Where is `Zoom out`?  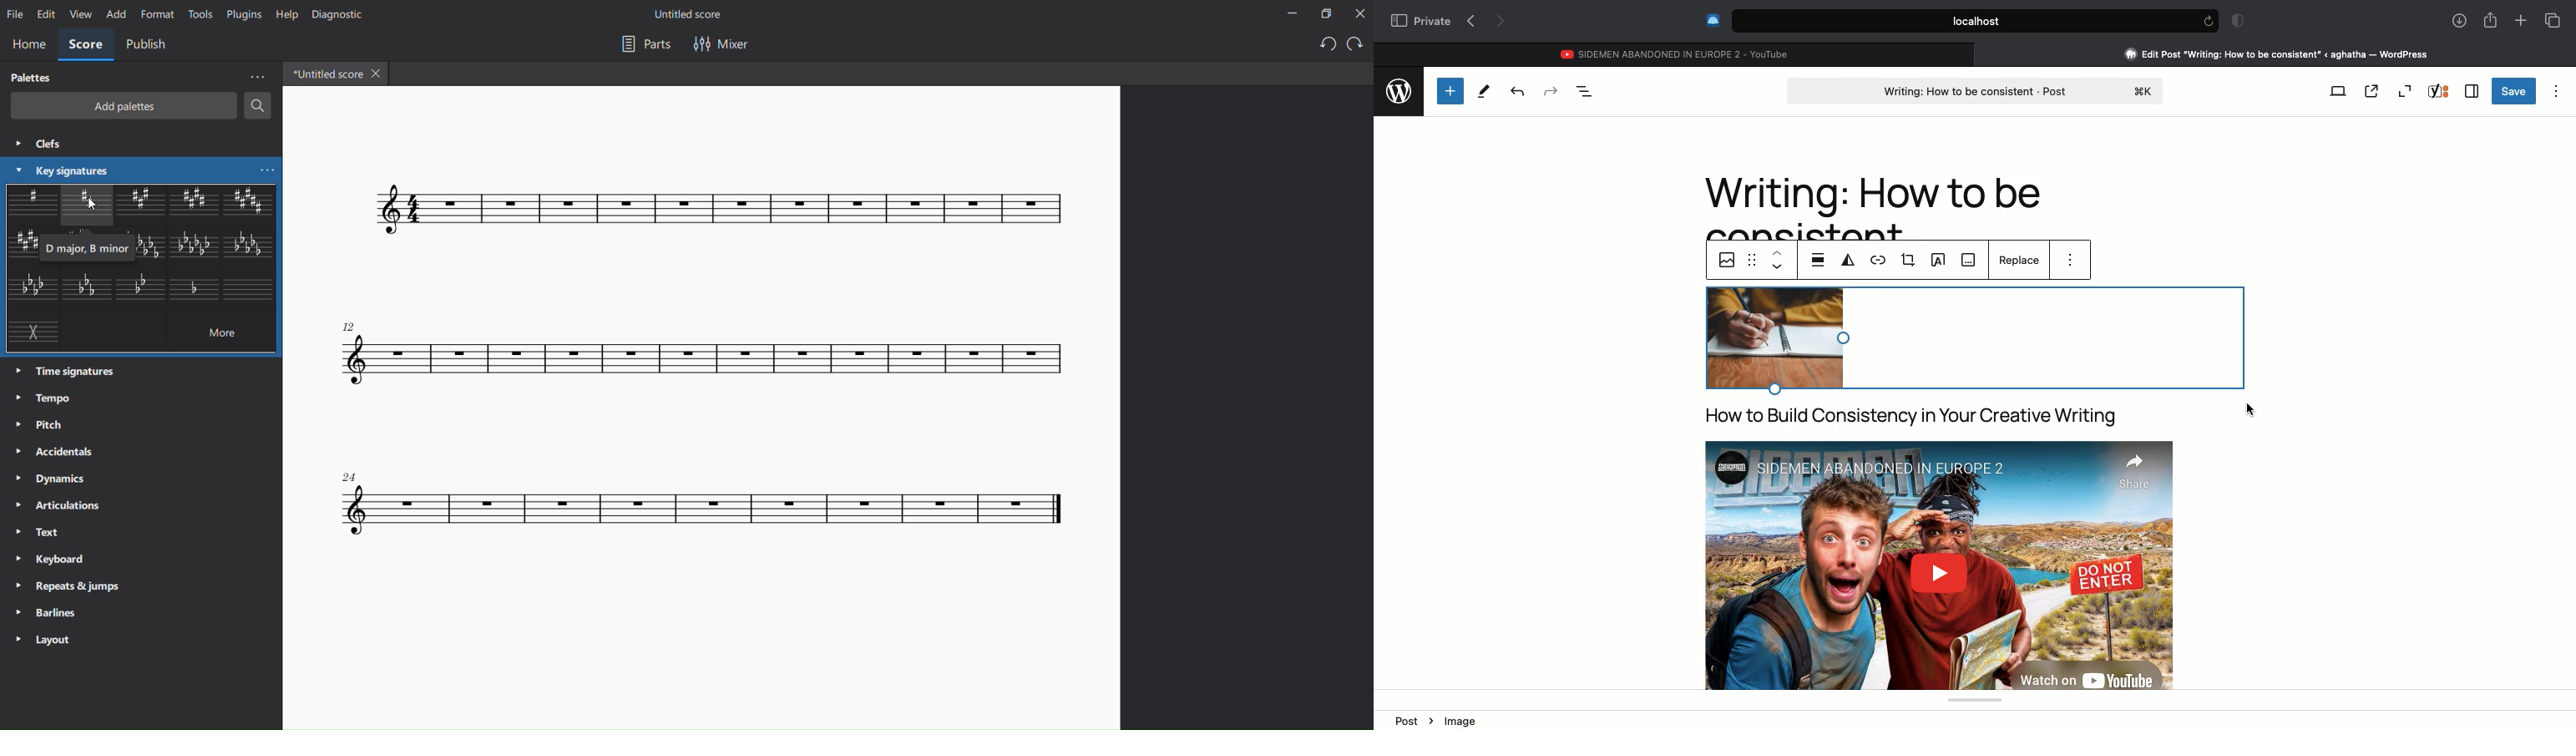 Zoom out is located at coordinates (2404, 91).